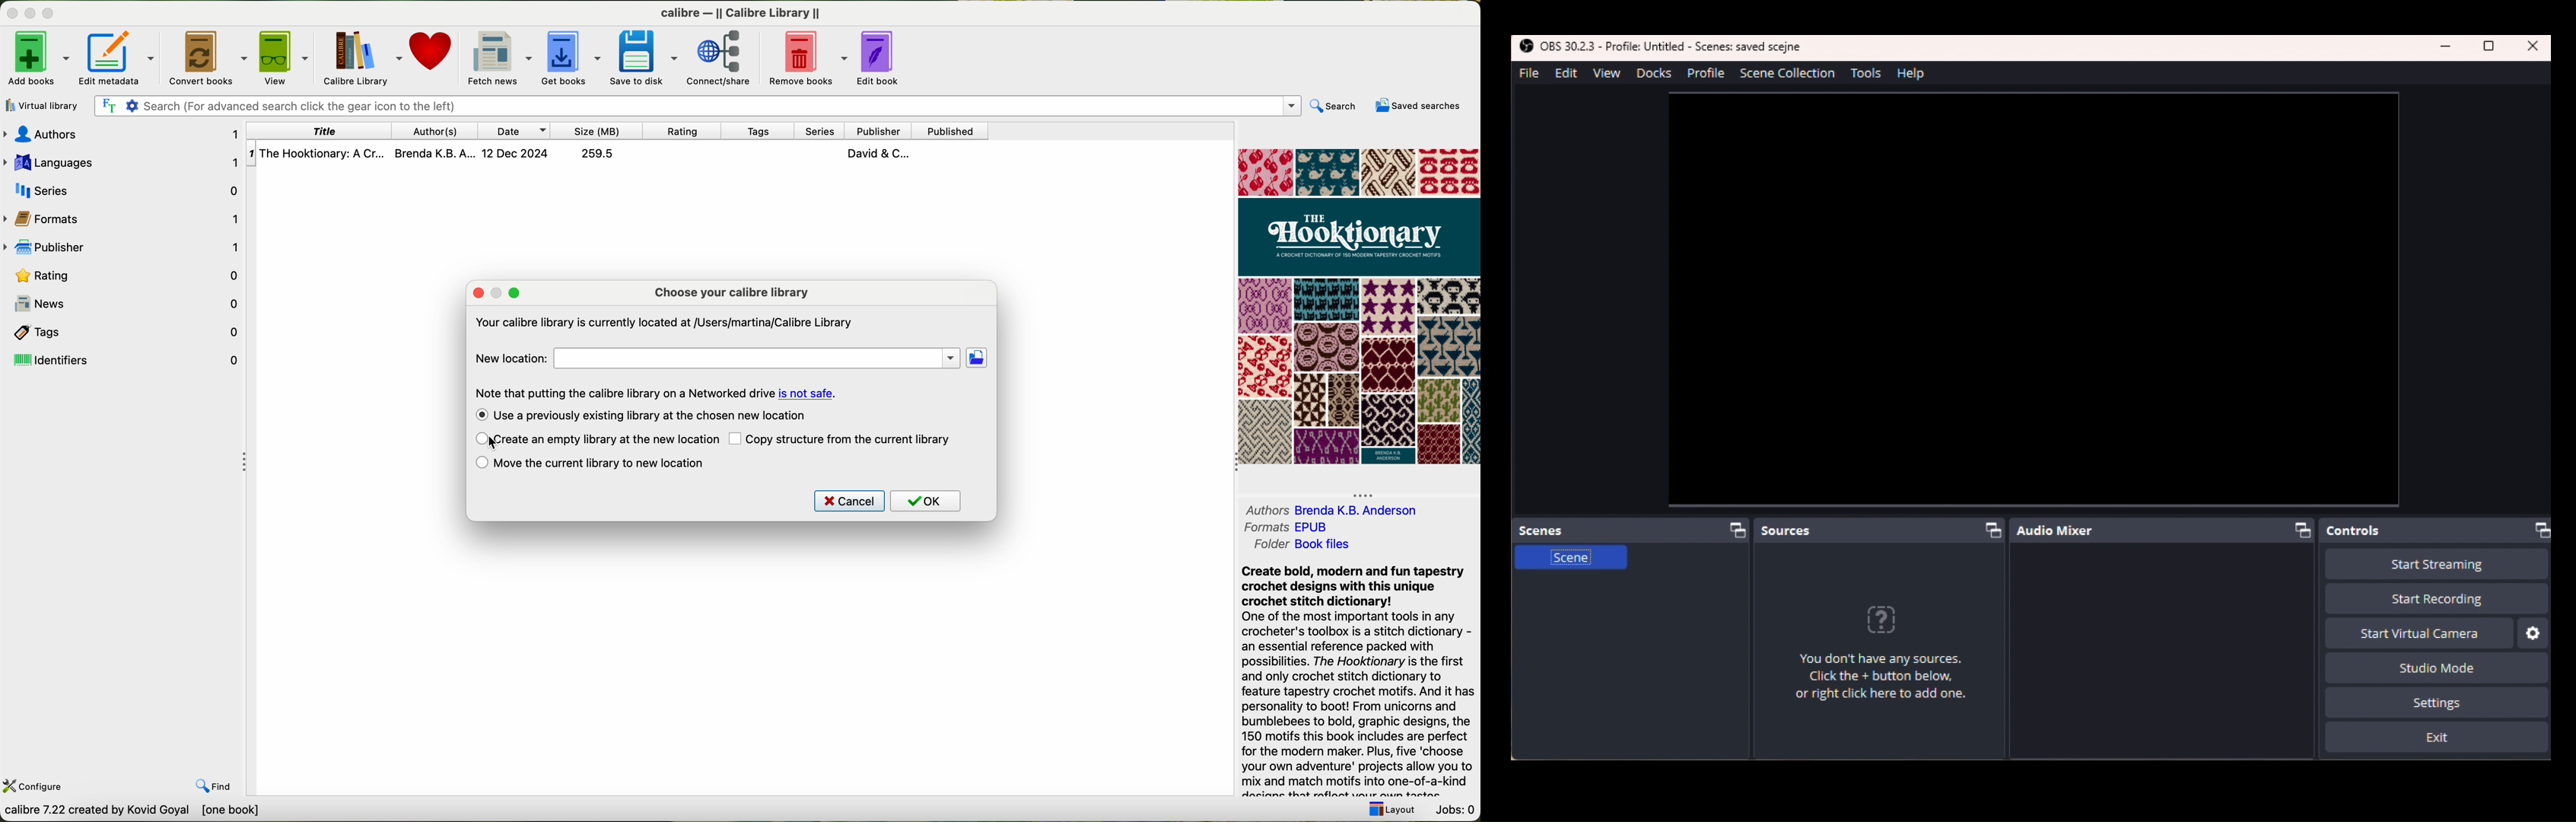 This screenshot has width=2576, height=840. I want to click on checkbox, so click(480, 414).